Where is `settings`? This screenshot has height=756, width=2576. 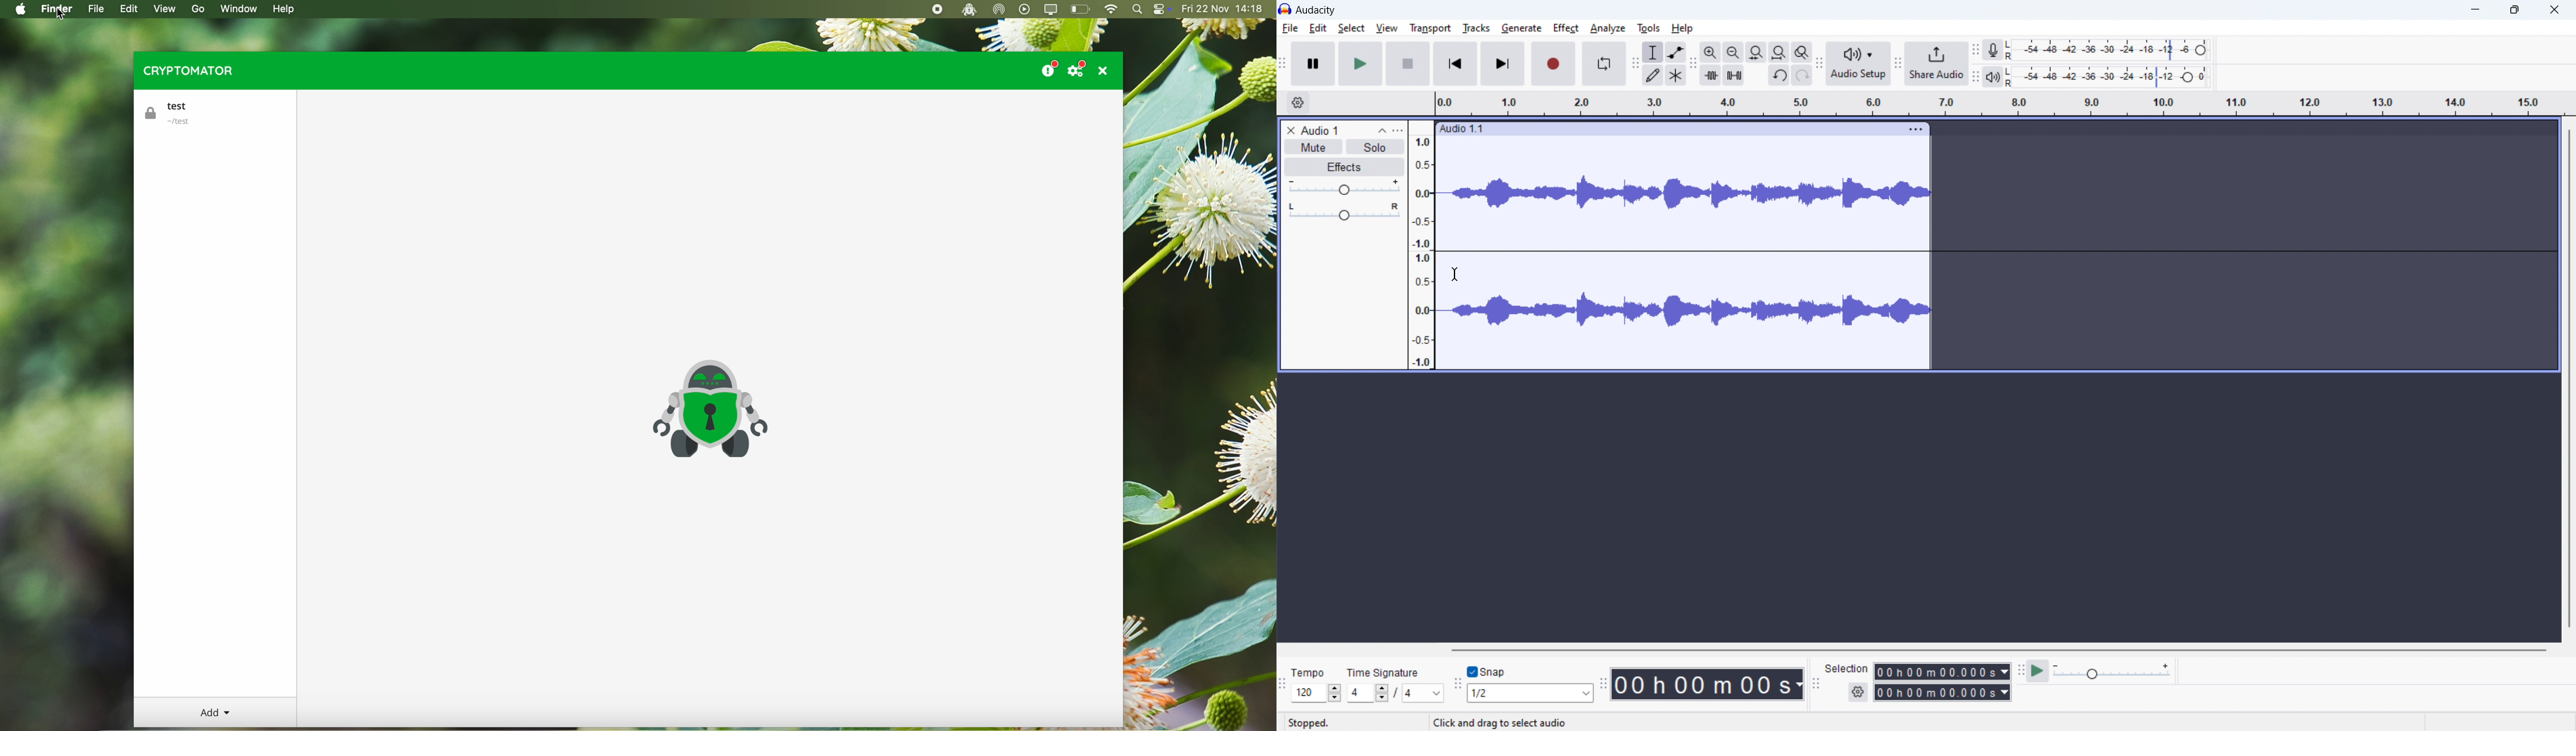 settings is located at coordinates (1079, 68).